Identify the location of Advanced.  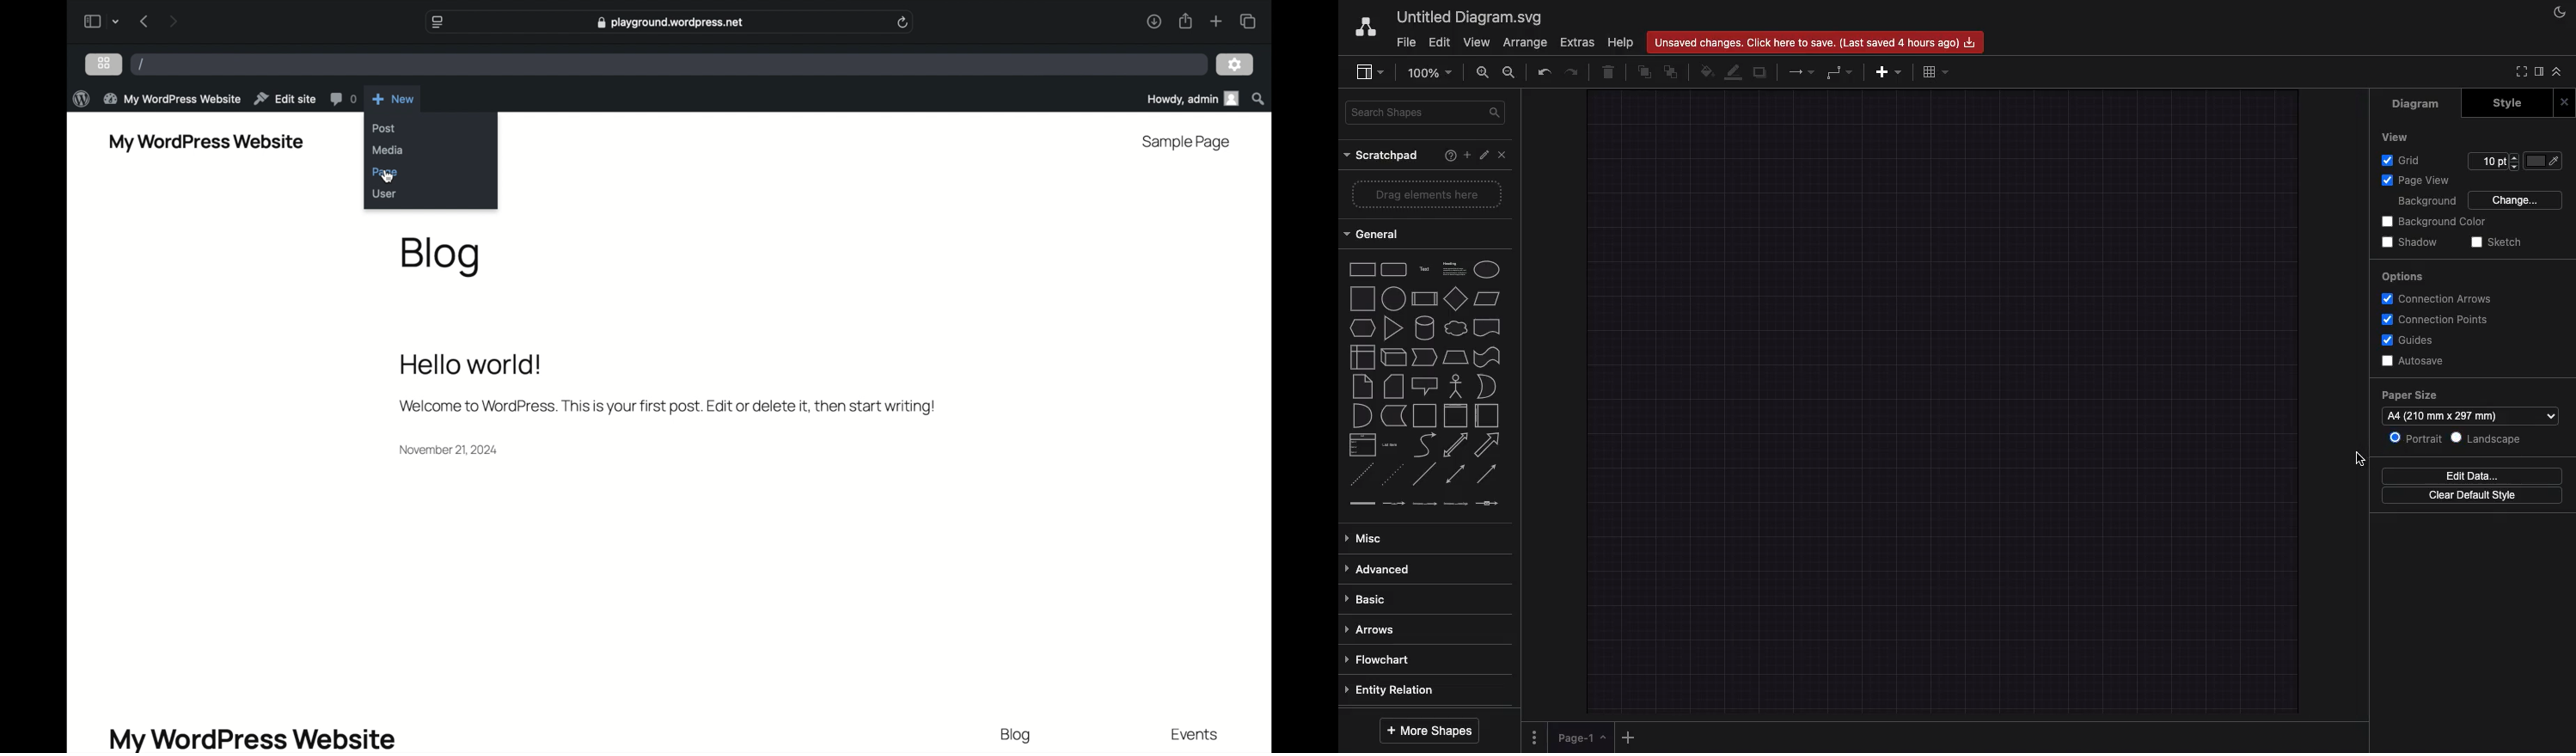
(1382, 570).